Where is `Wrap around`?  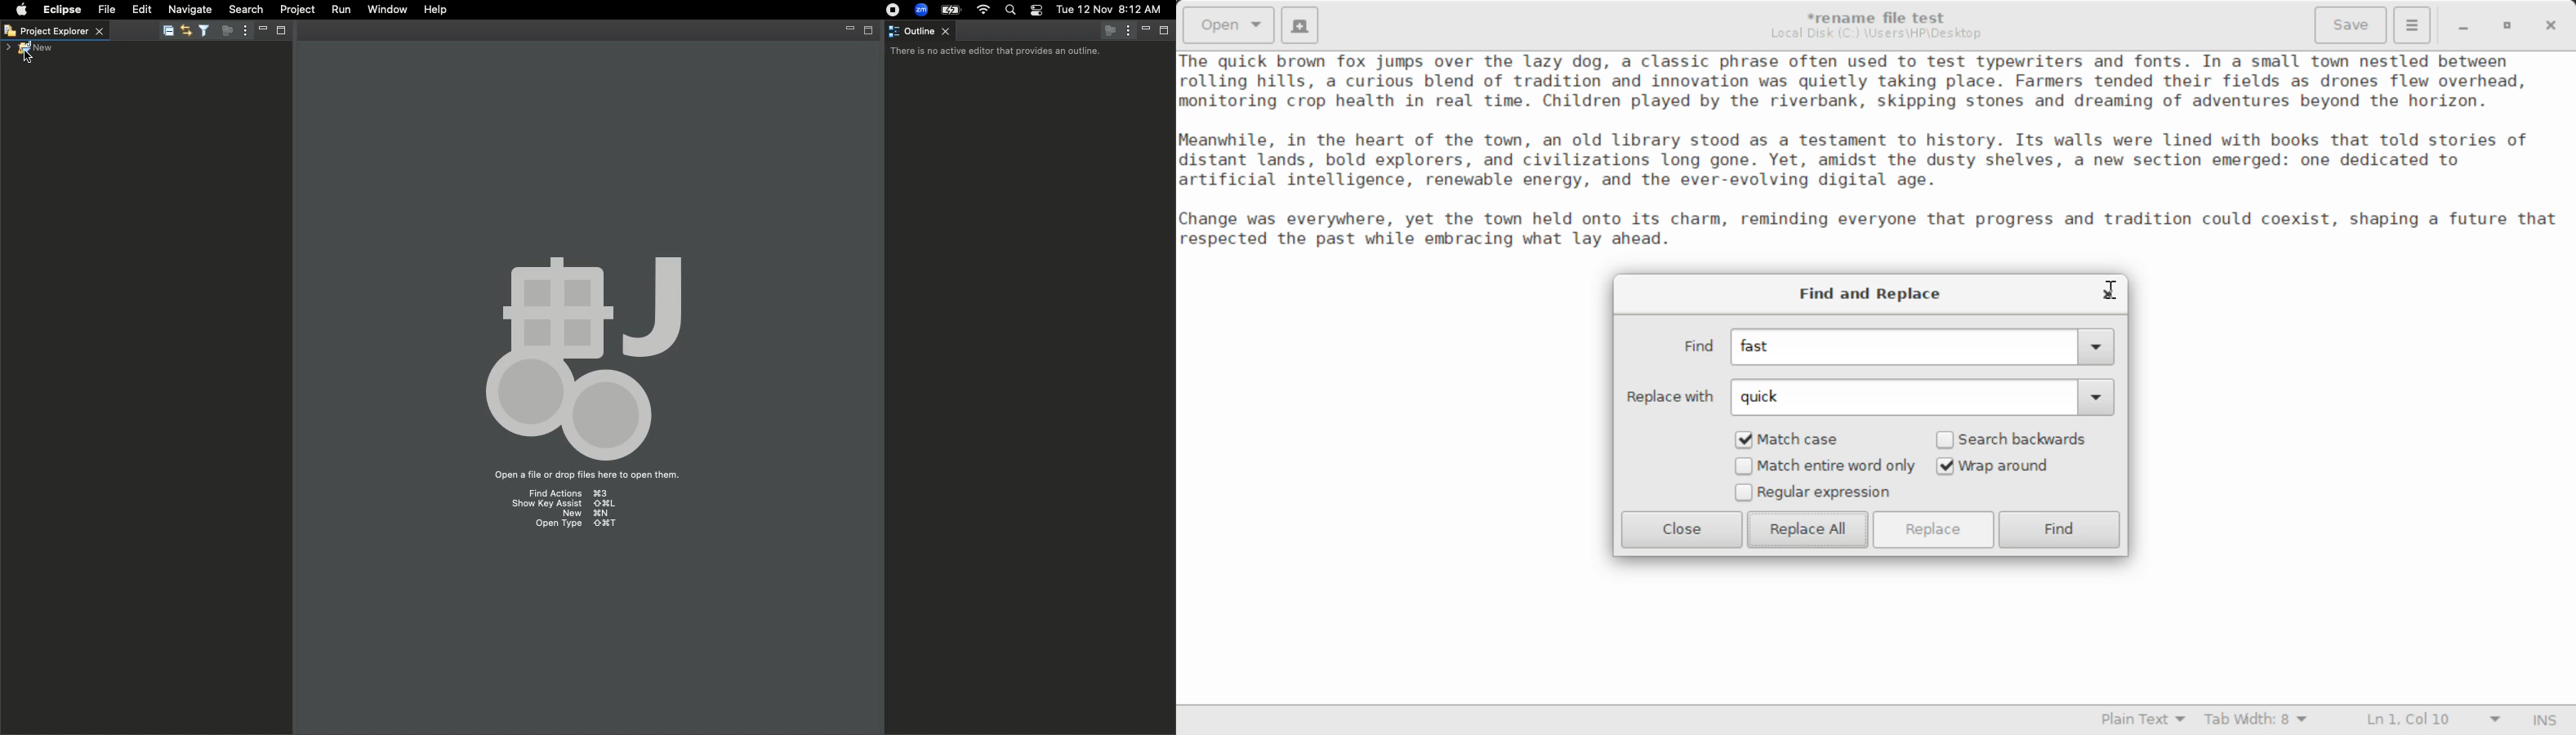 Wrap around is located at coordinates (2016, 466).